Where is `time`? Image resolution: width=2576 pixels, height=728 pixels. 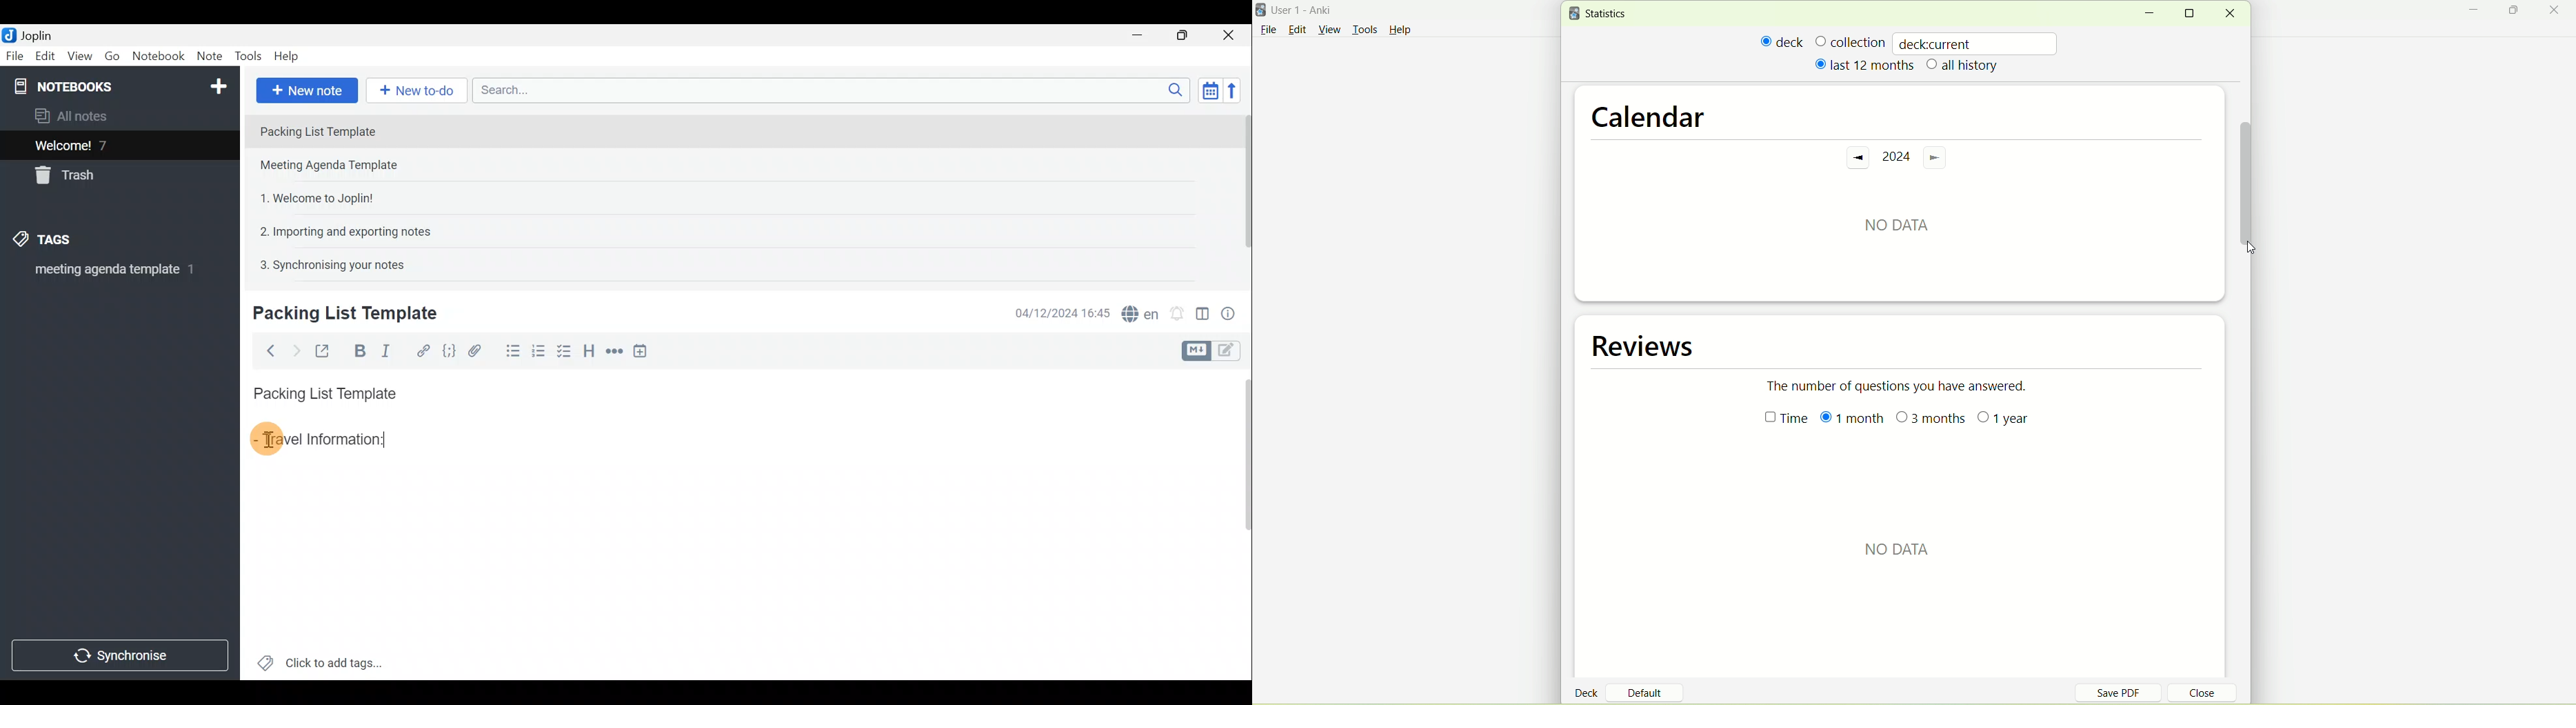 time is located at coordinates (1780, 421).